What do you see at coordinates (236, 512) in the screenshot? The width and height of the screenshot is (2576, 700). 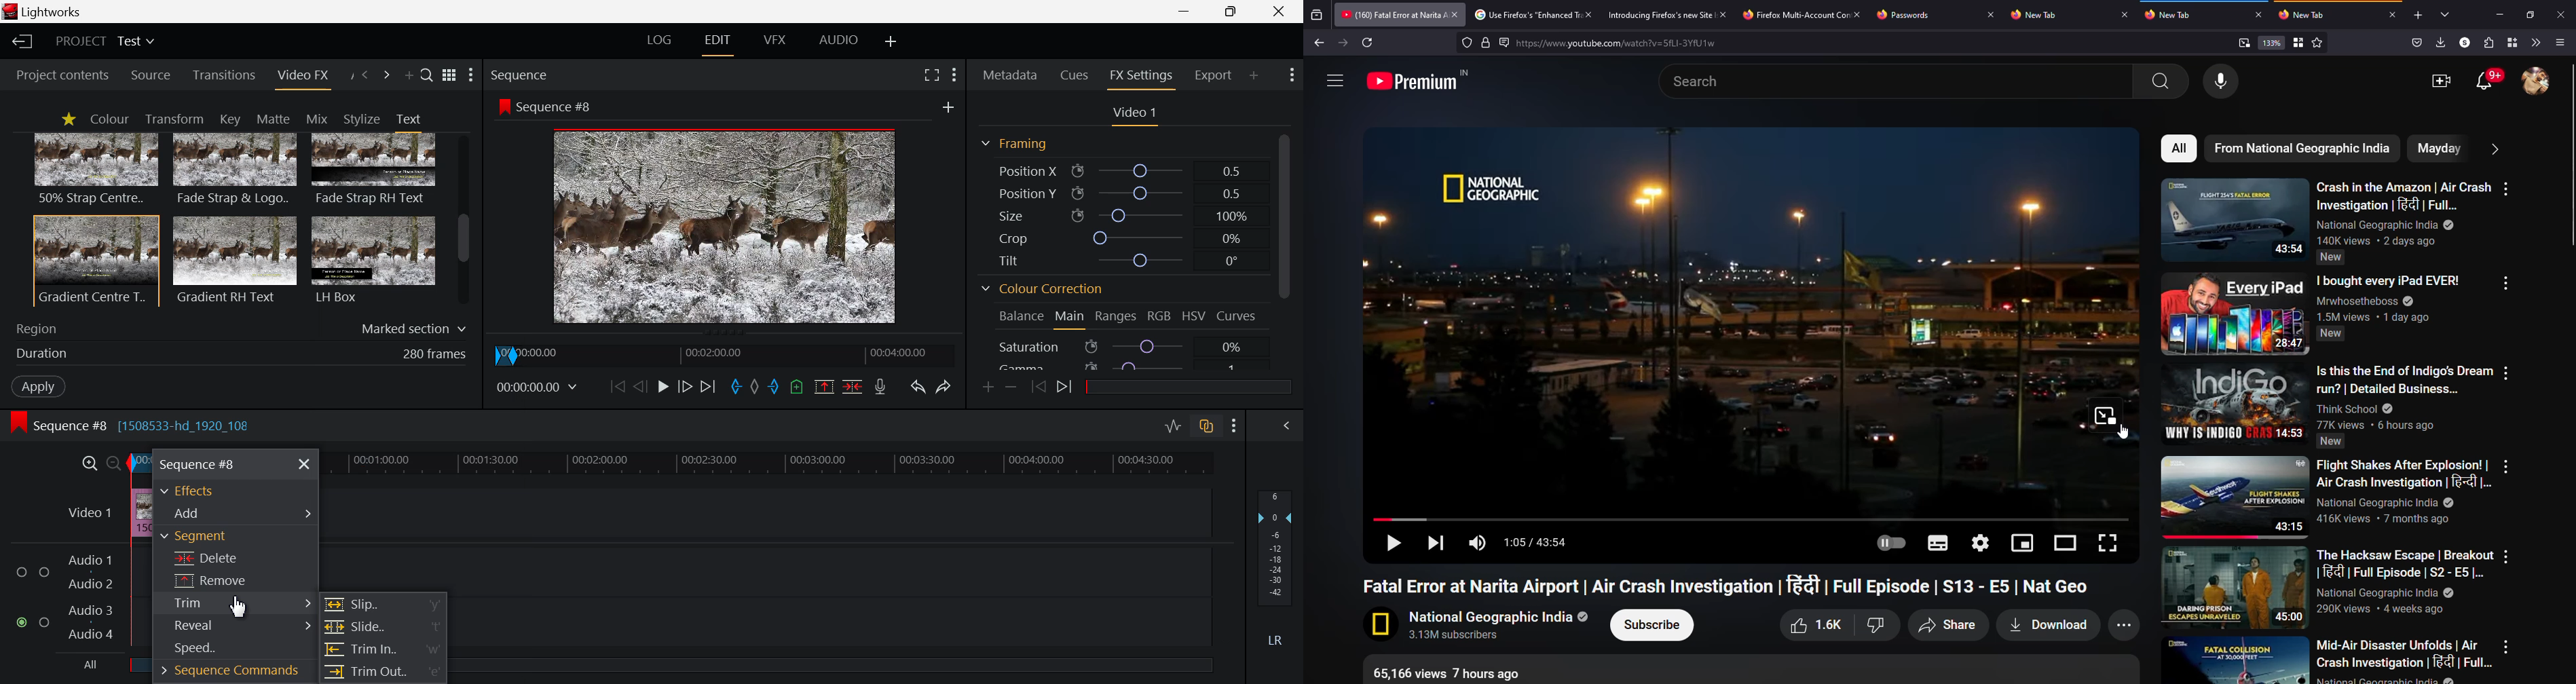 I see `Add` at bounding box center [236, 512].